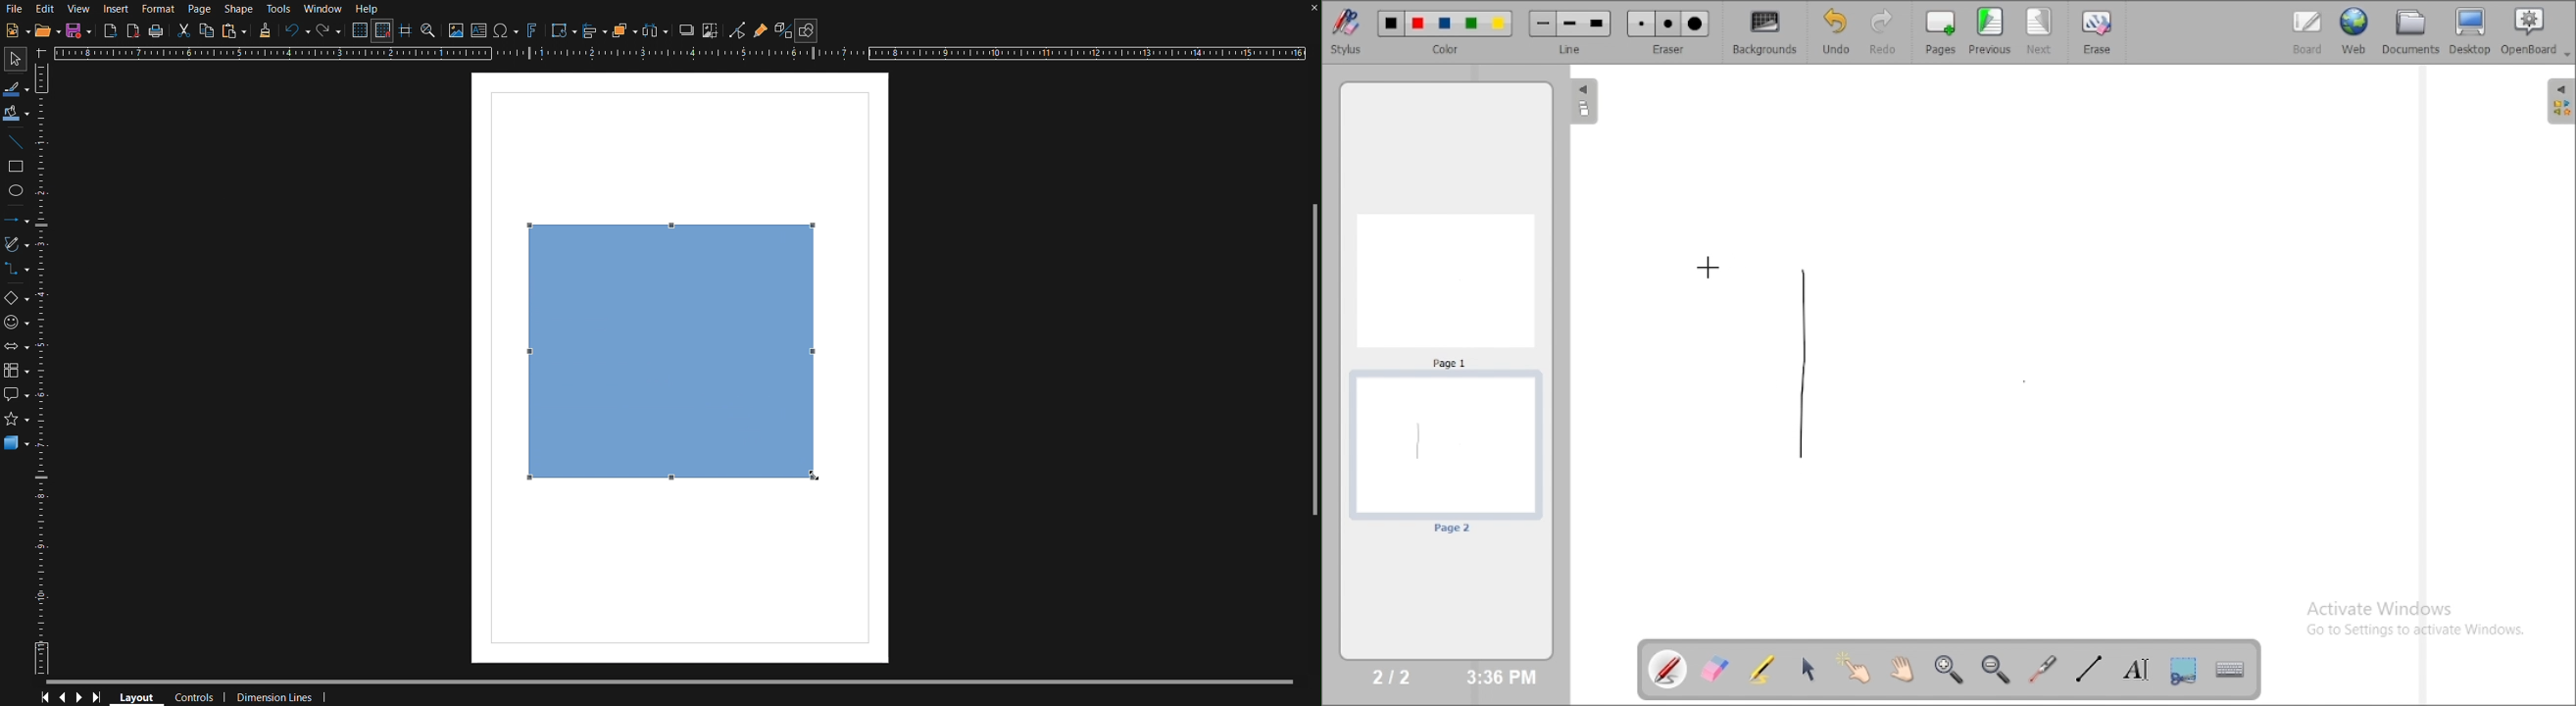  What do you see at coordinates (17, 418) in the screenshot?
I see `Stars and Banners` at bounding box center [17, 418].